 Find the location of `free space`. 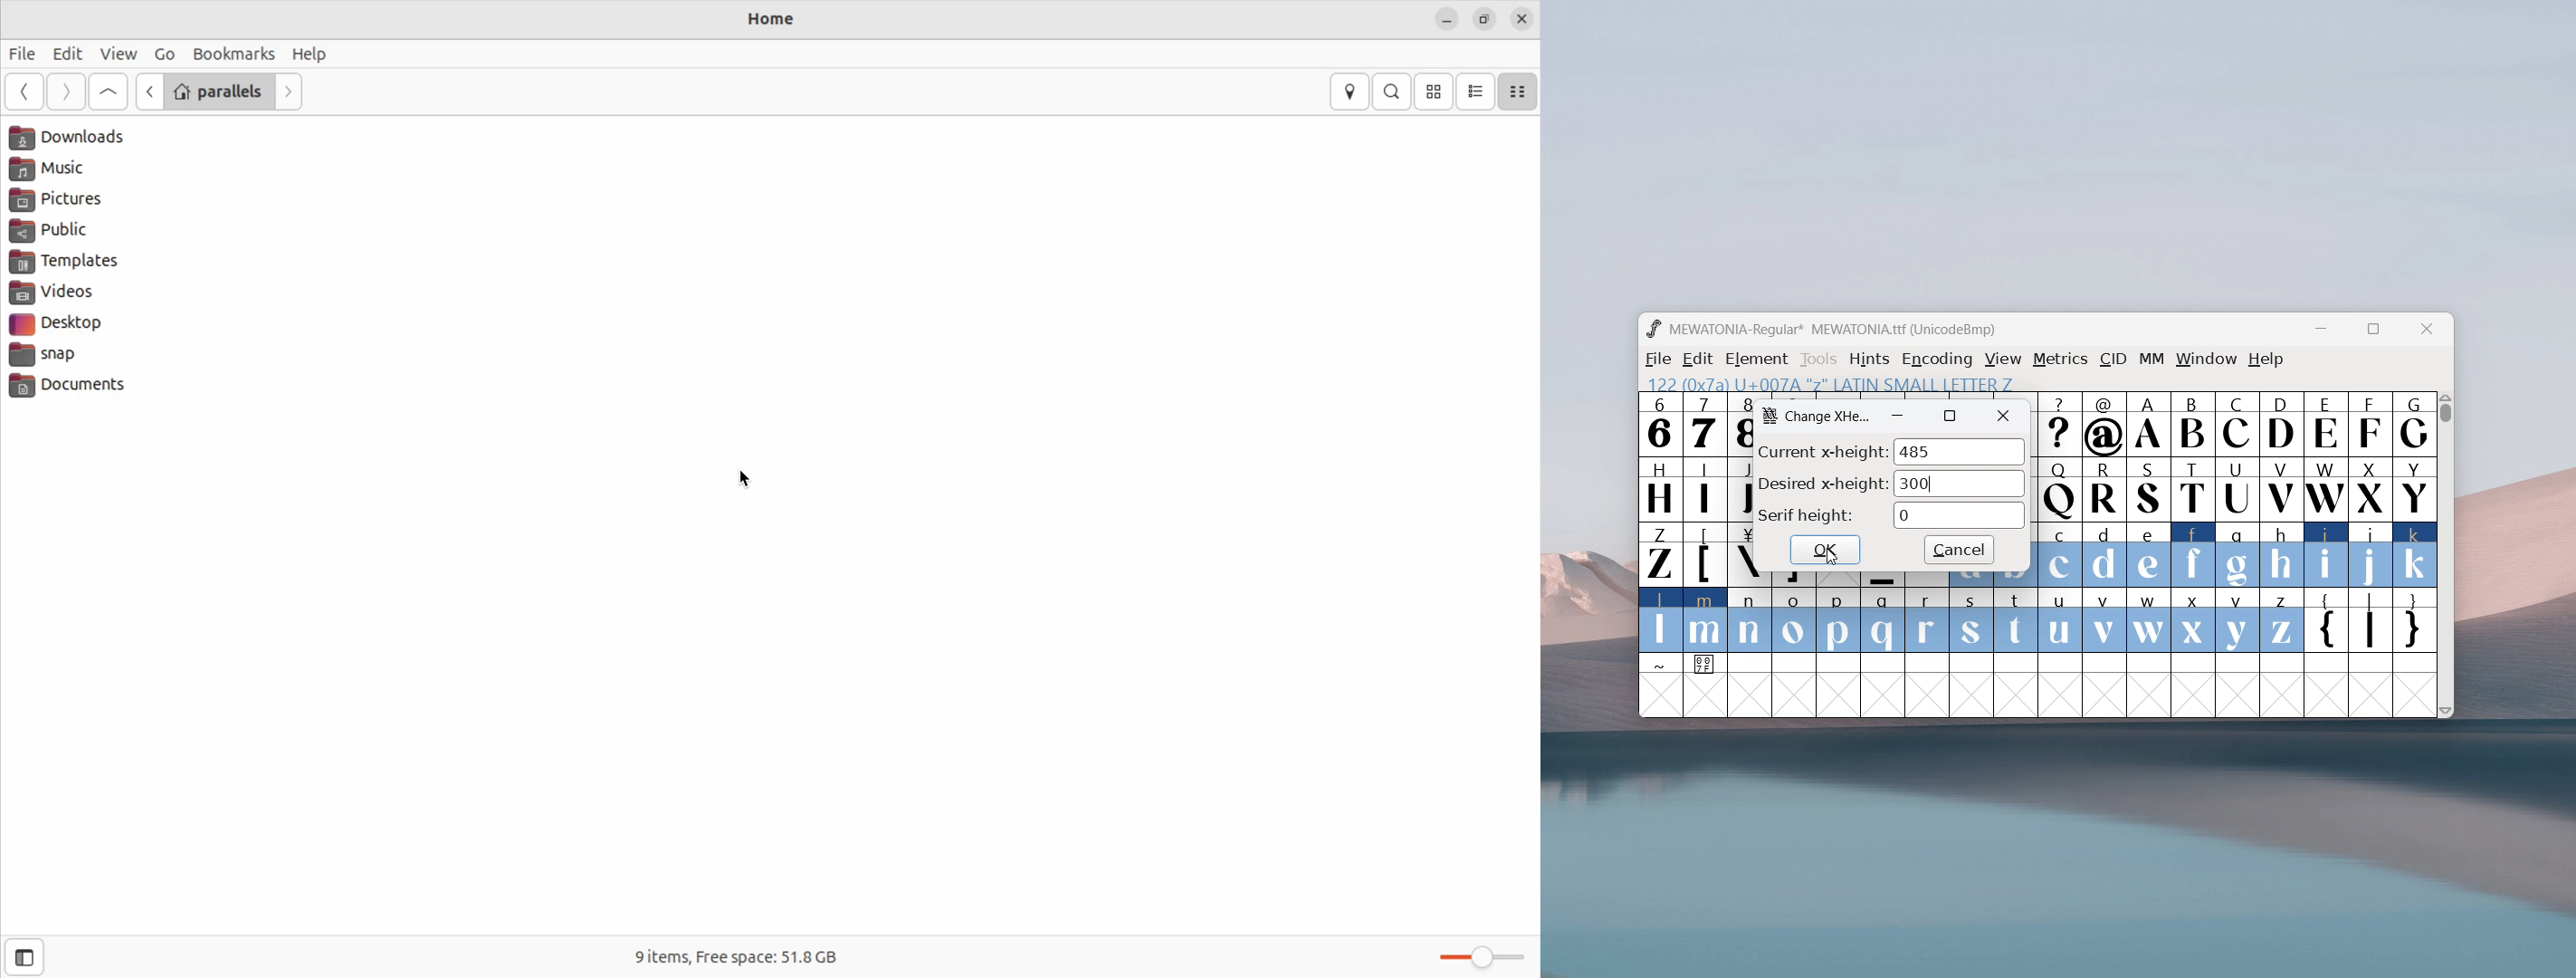

free space is located at coordinates (733, 953).